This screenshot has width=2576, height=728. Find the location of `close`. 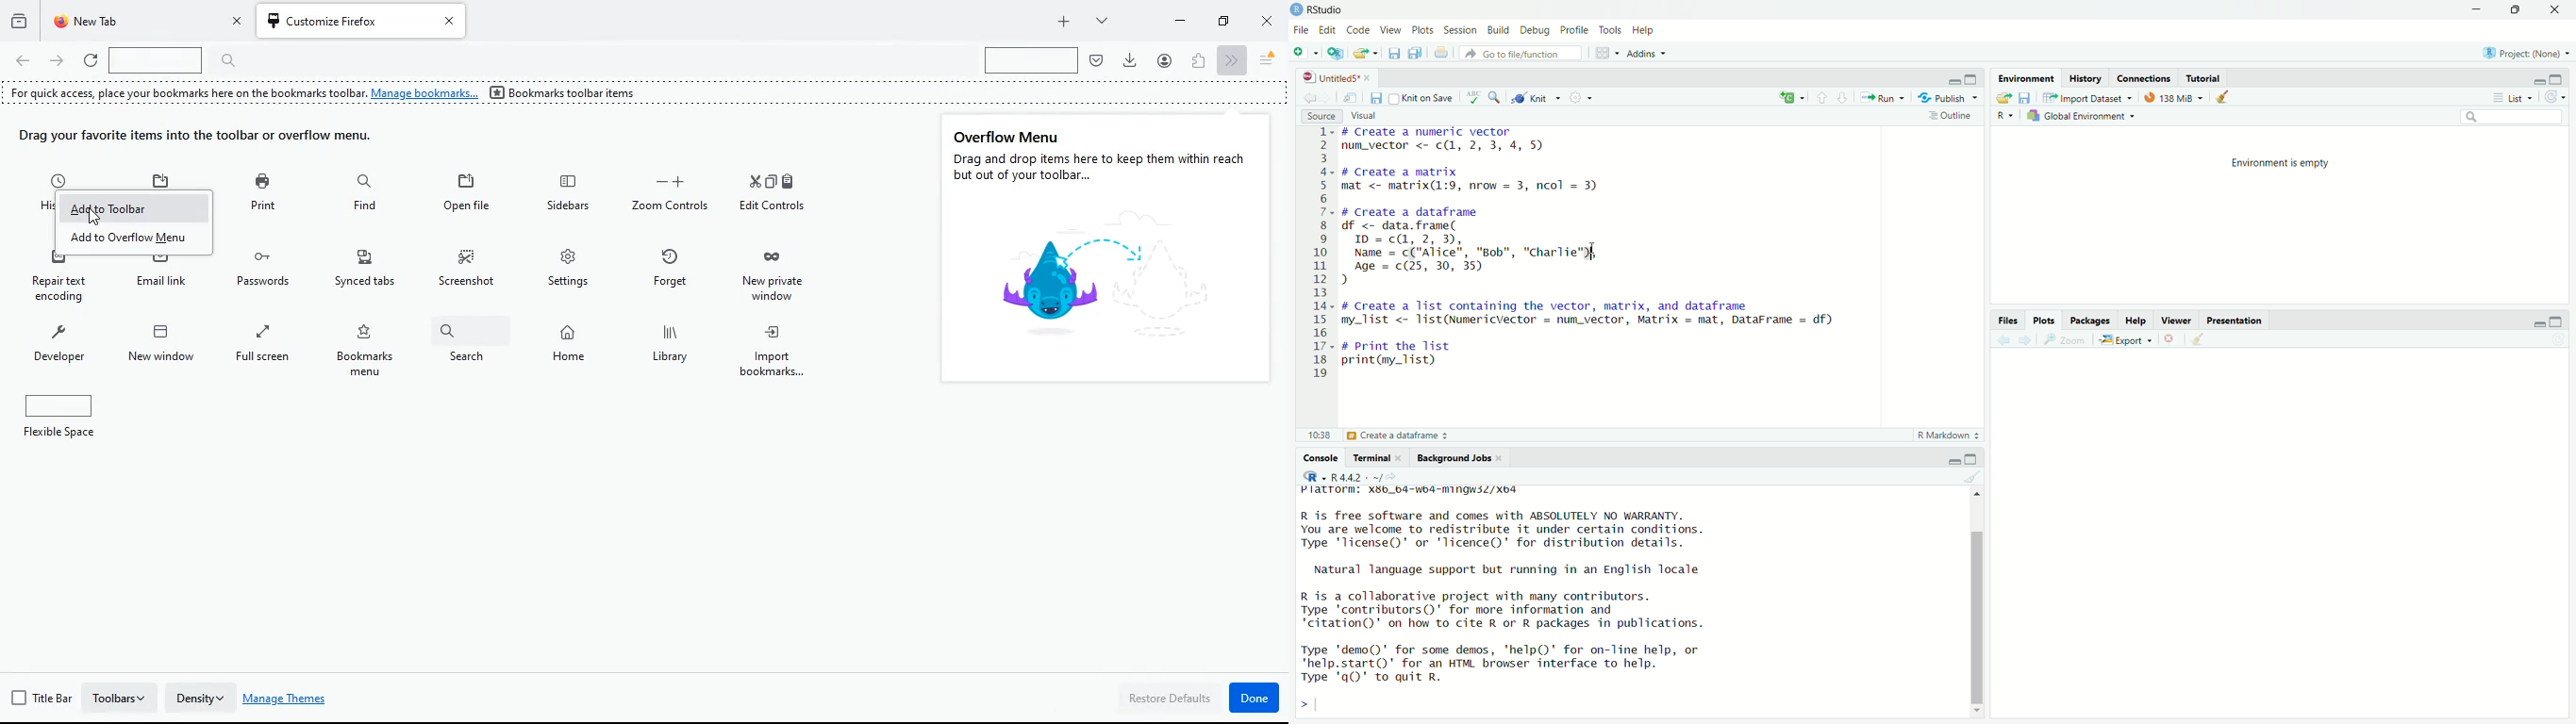

close is located at coordinates (2560, 10).